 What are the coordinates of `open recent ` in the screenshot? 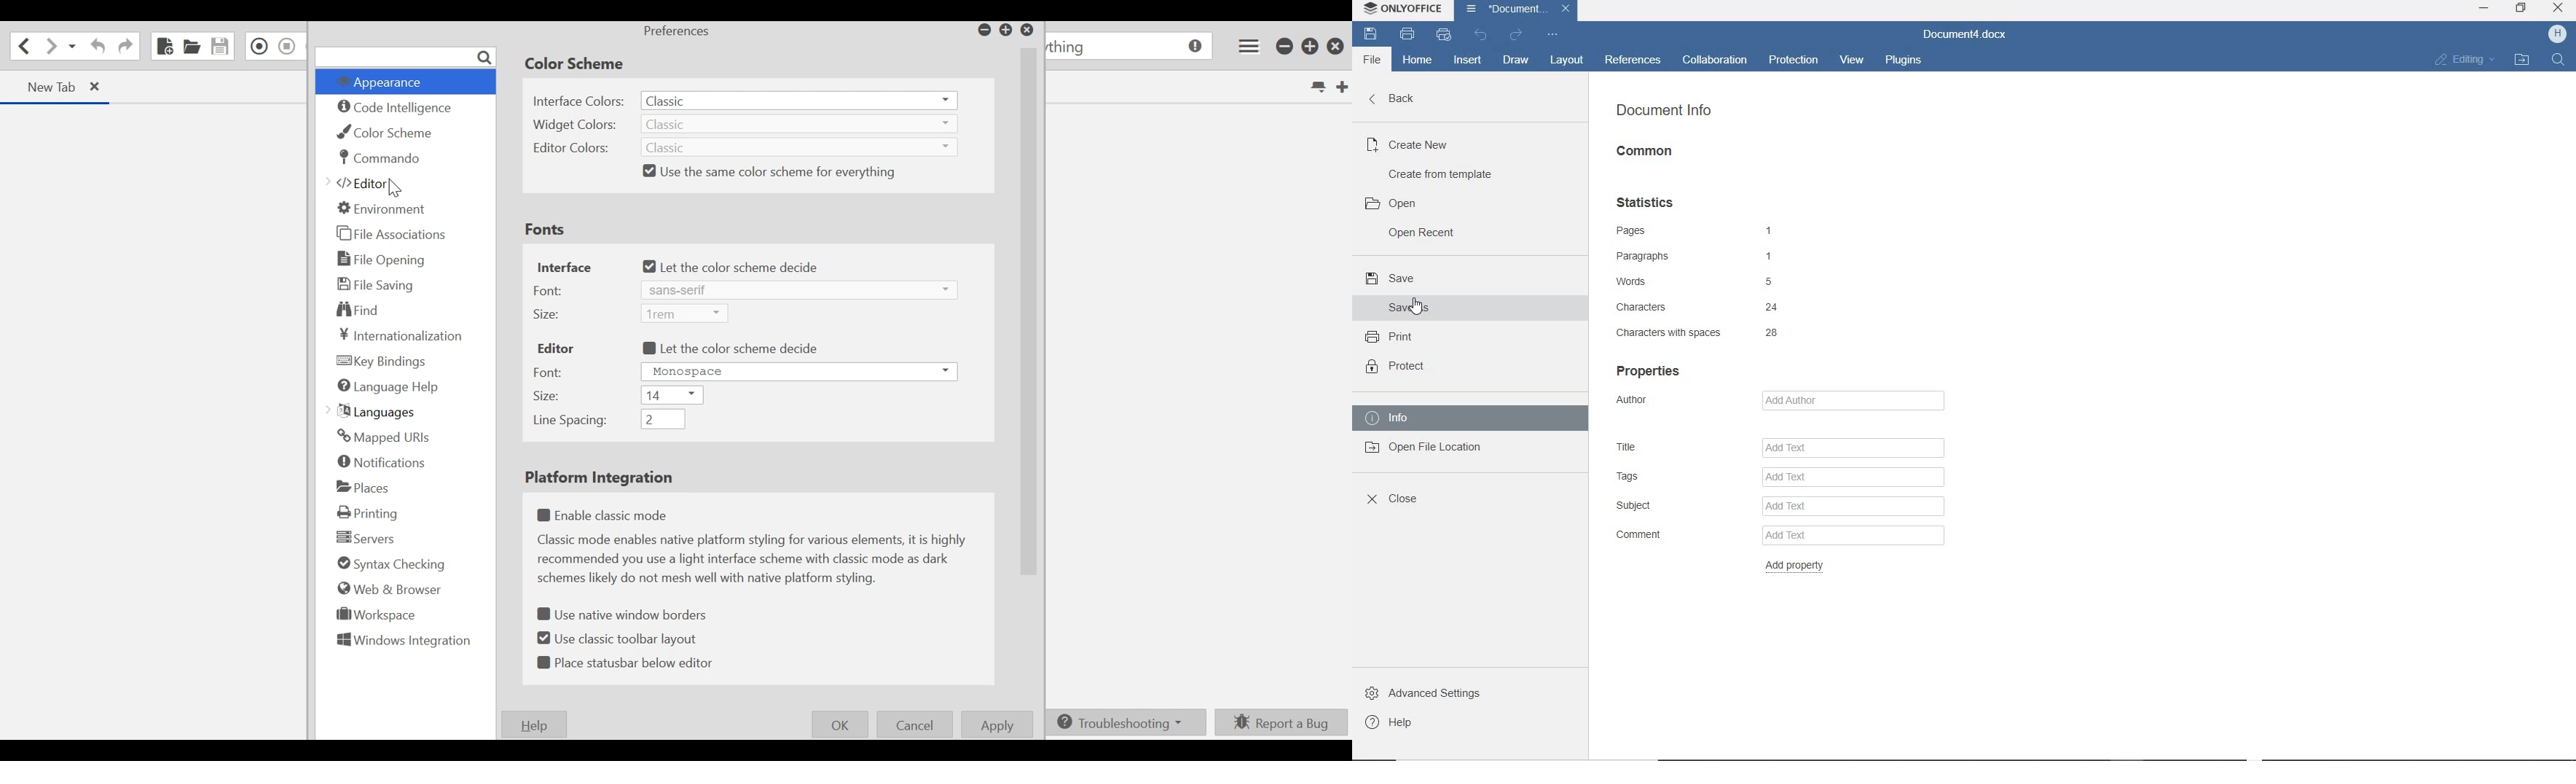 It's located at (1424, 235).